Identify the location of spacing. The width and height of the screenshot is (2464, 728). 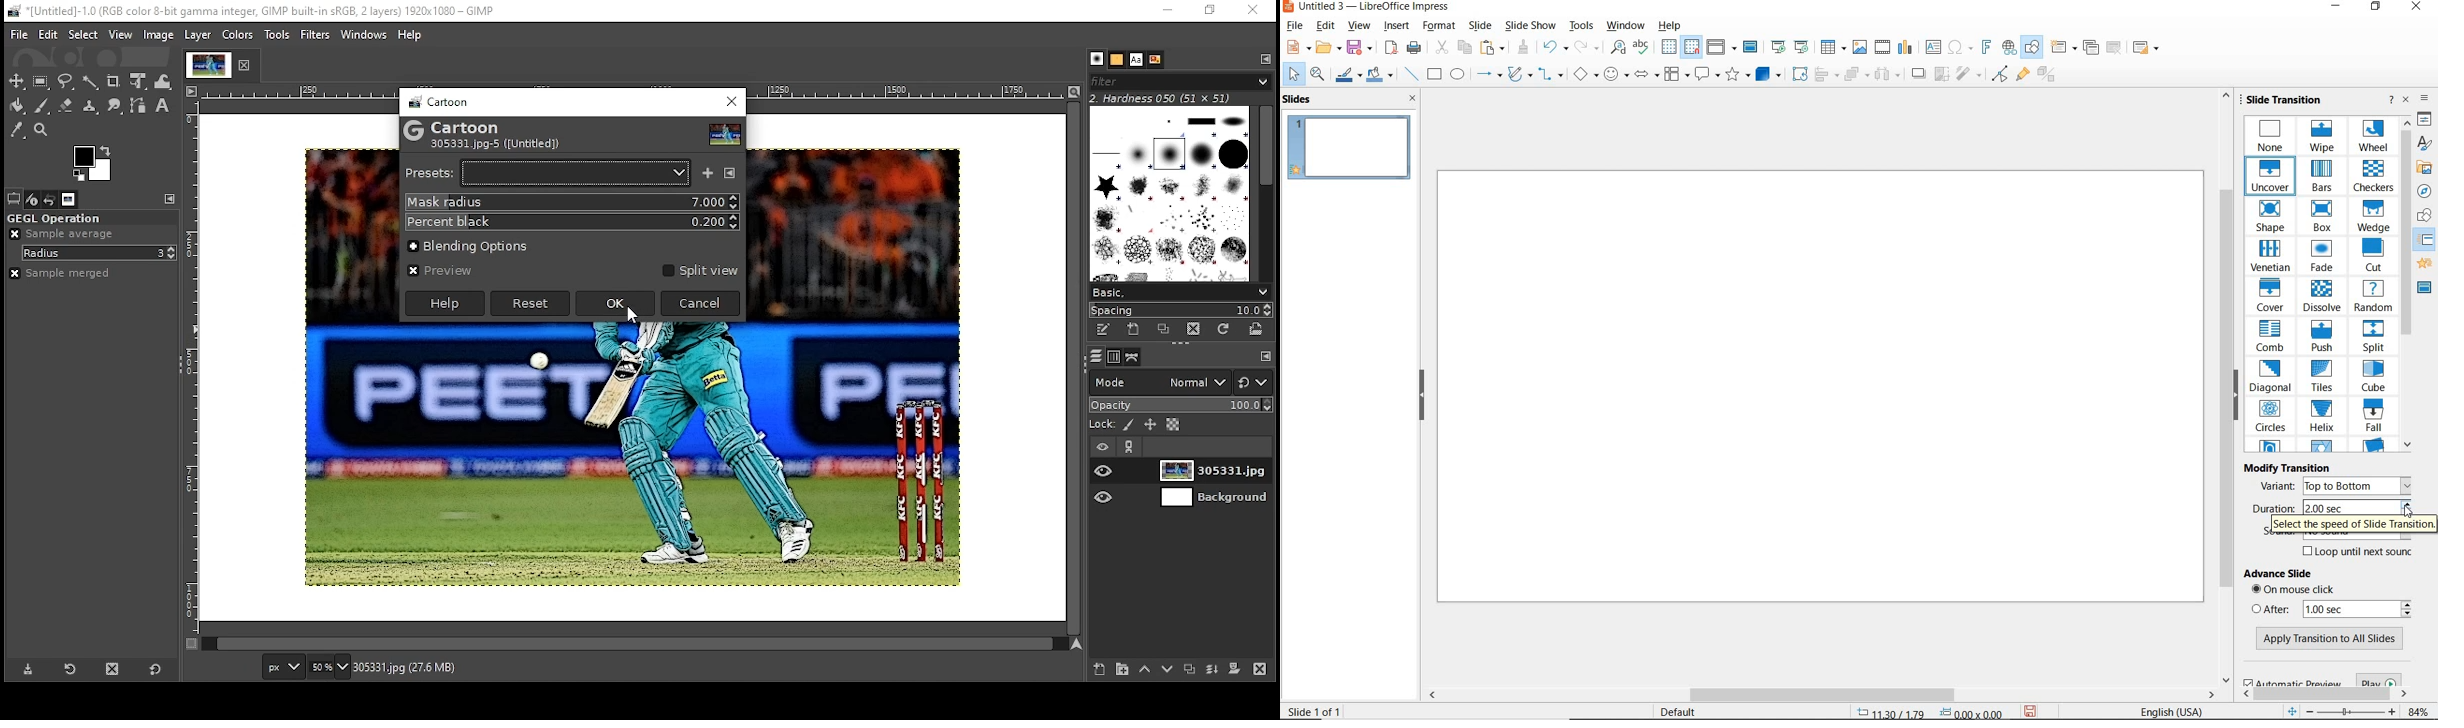
(1180, 309).